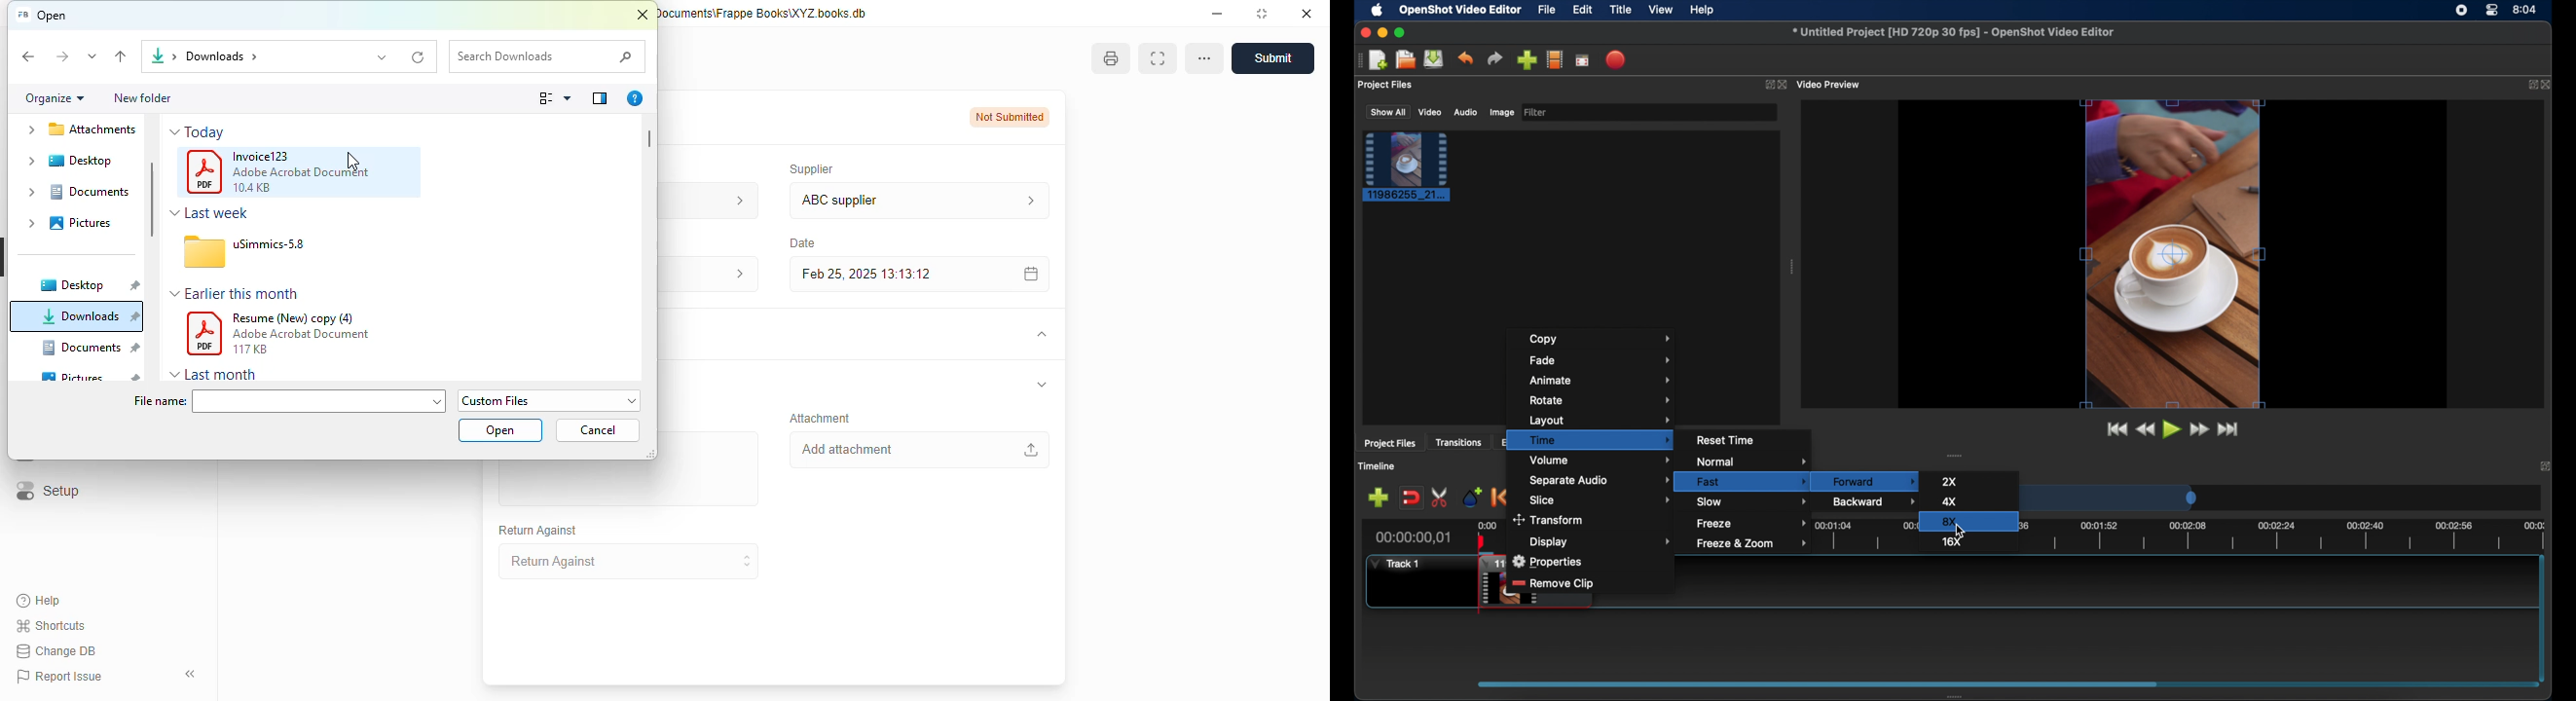 This screenshot has width=2576, height=728. What do you see at coordinates (598, 429) in the screenshot?
I see `cancel` at bounding box center [598, 429].